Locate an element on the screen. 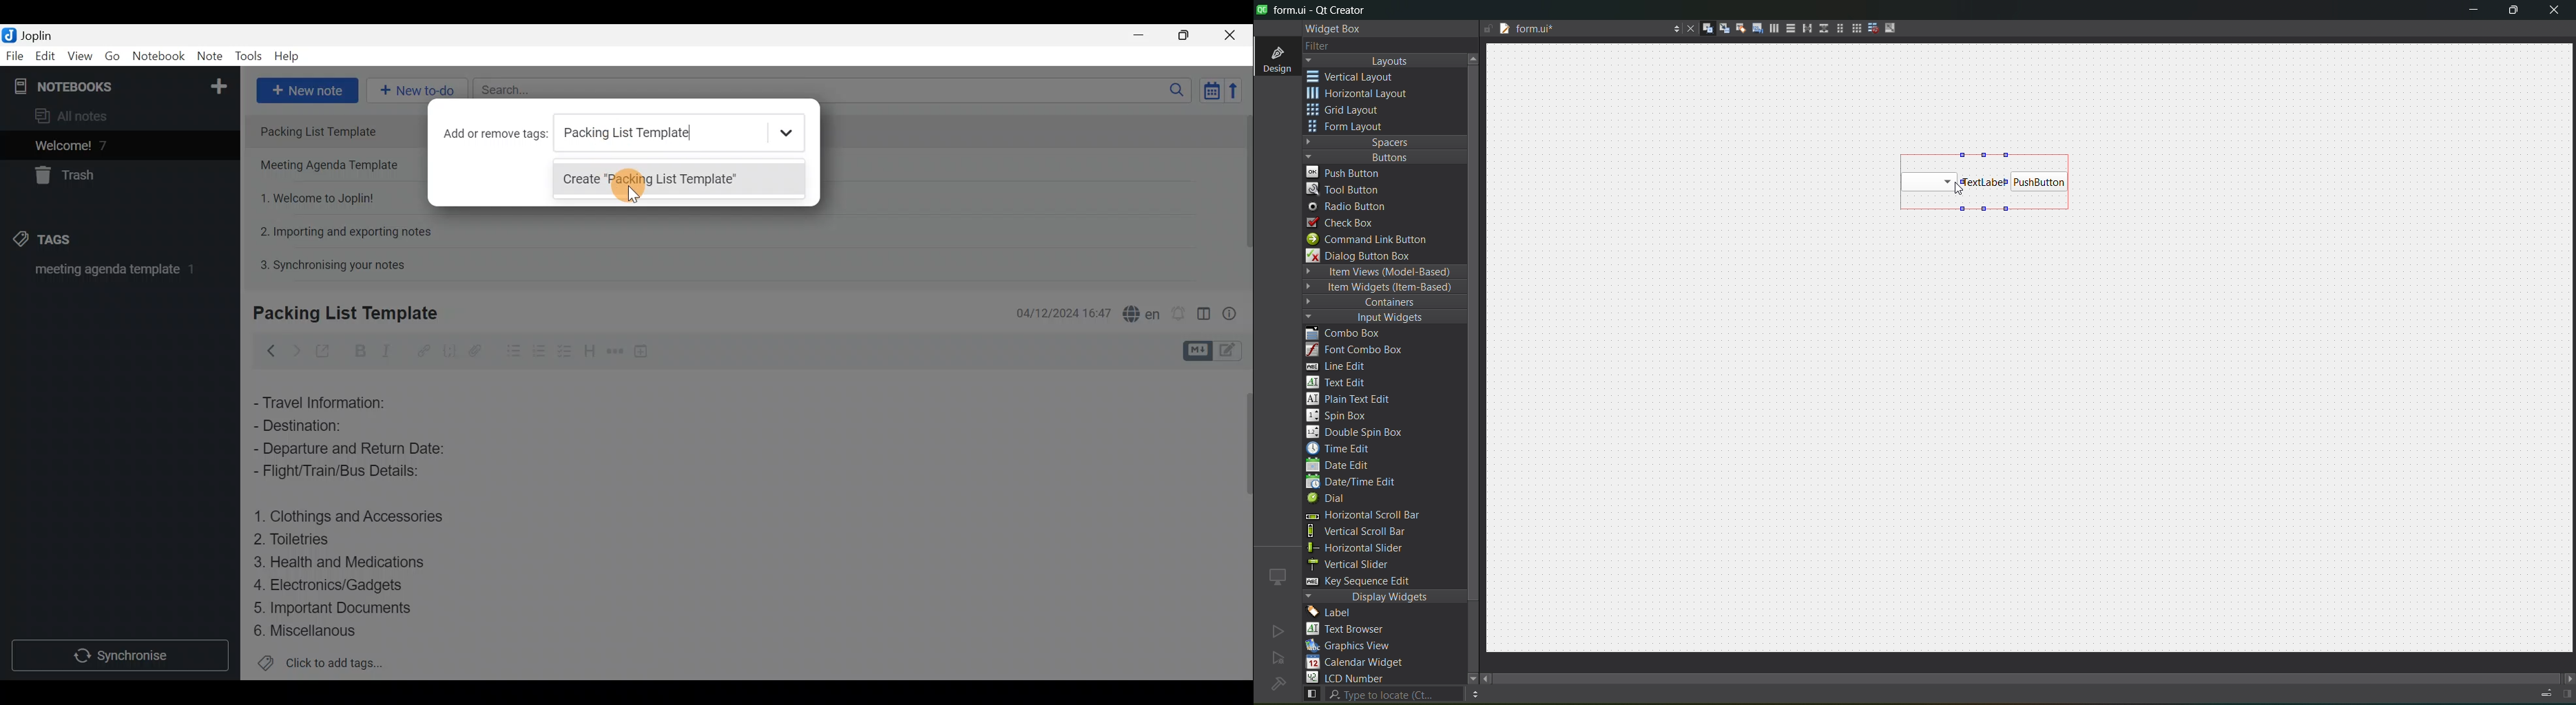 The image size is (2576, 728). label is located at coordinates (1333, 613).